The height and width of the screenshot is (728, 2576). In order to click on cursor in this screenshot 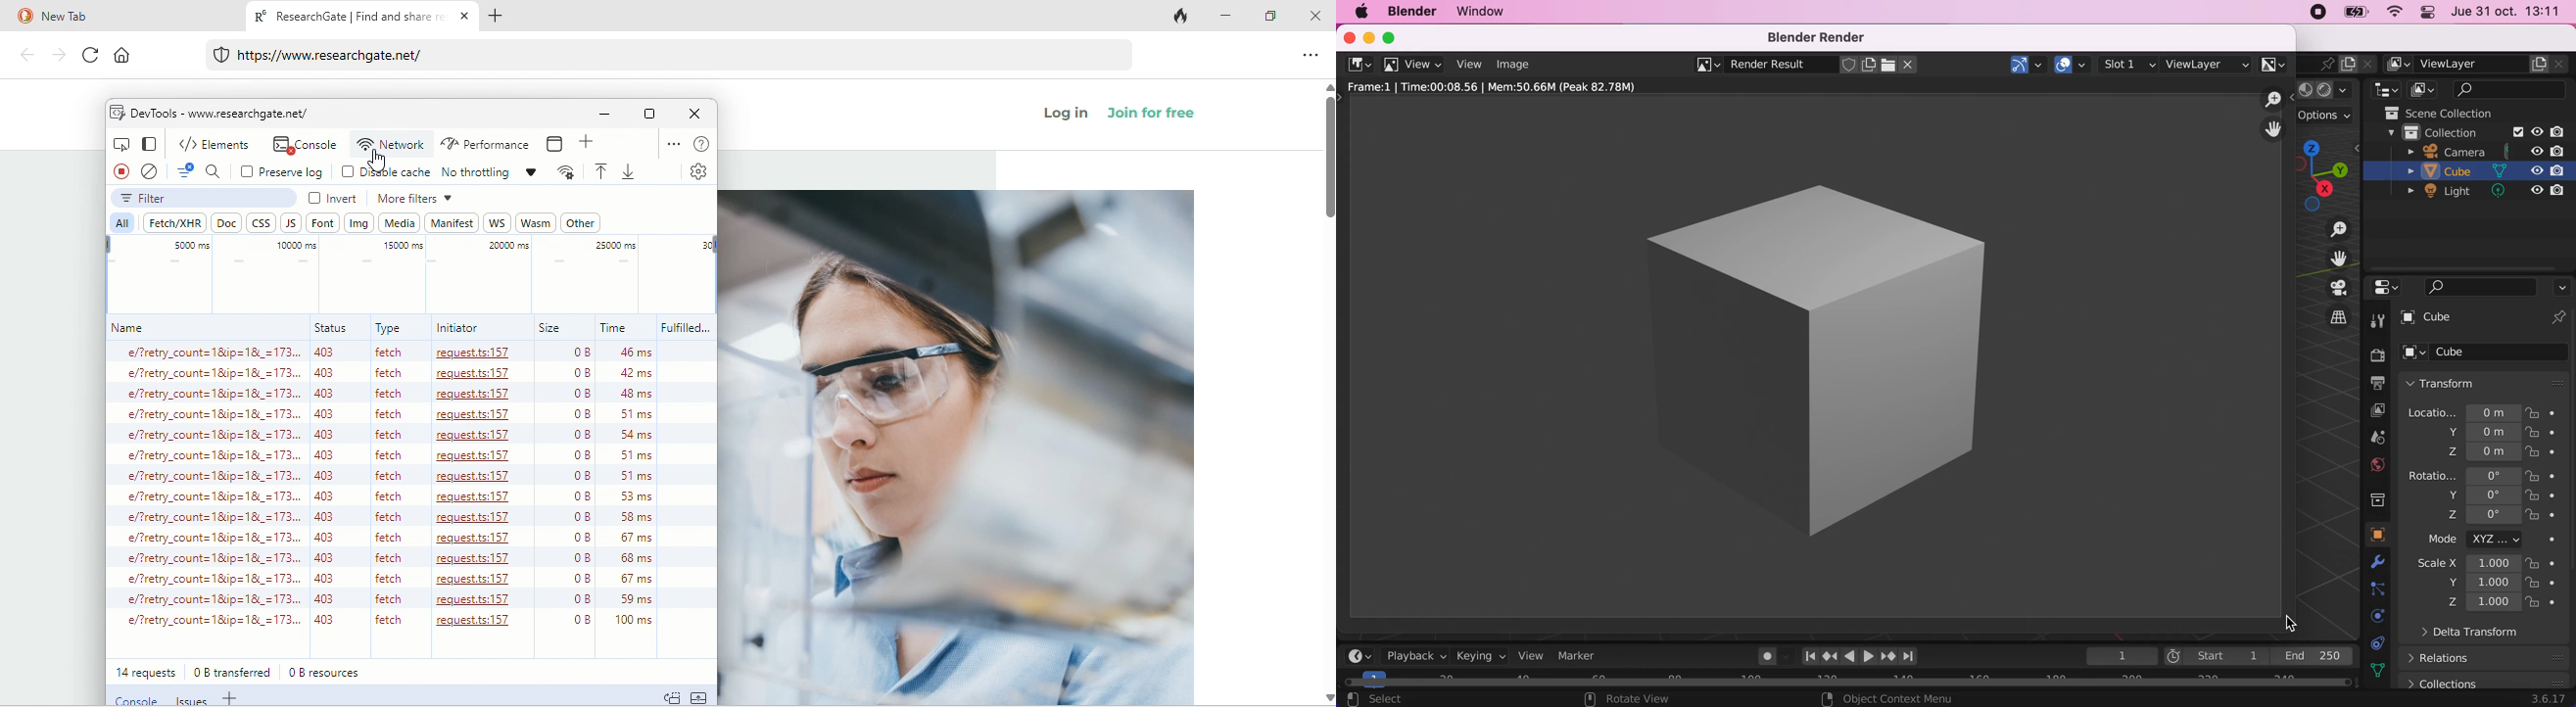, I will do `click(374, 163)`.